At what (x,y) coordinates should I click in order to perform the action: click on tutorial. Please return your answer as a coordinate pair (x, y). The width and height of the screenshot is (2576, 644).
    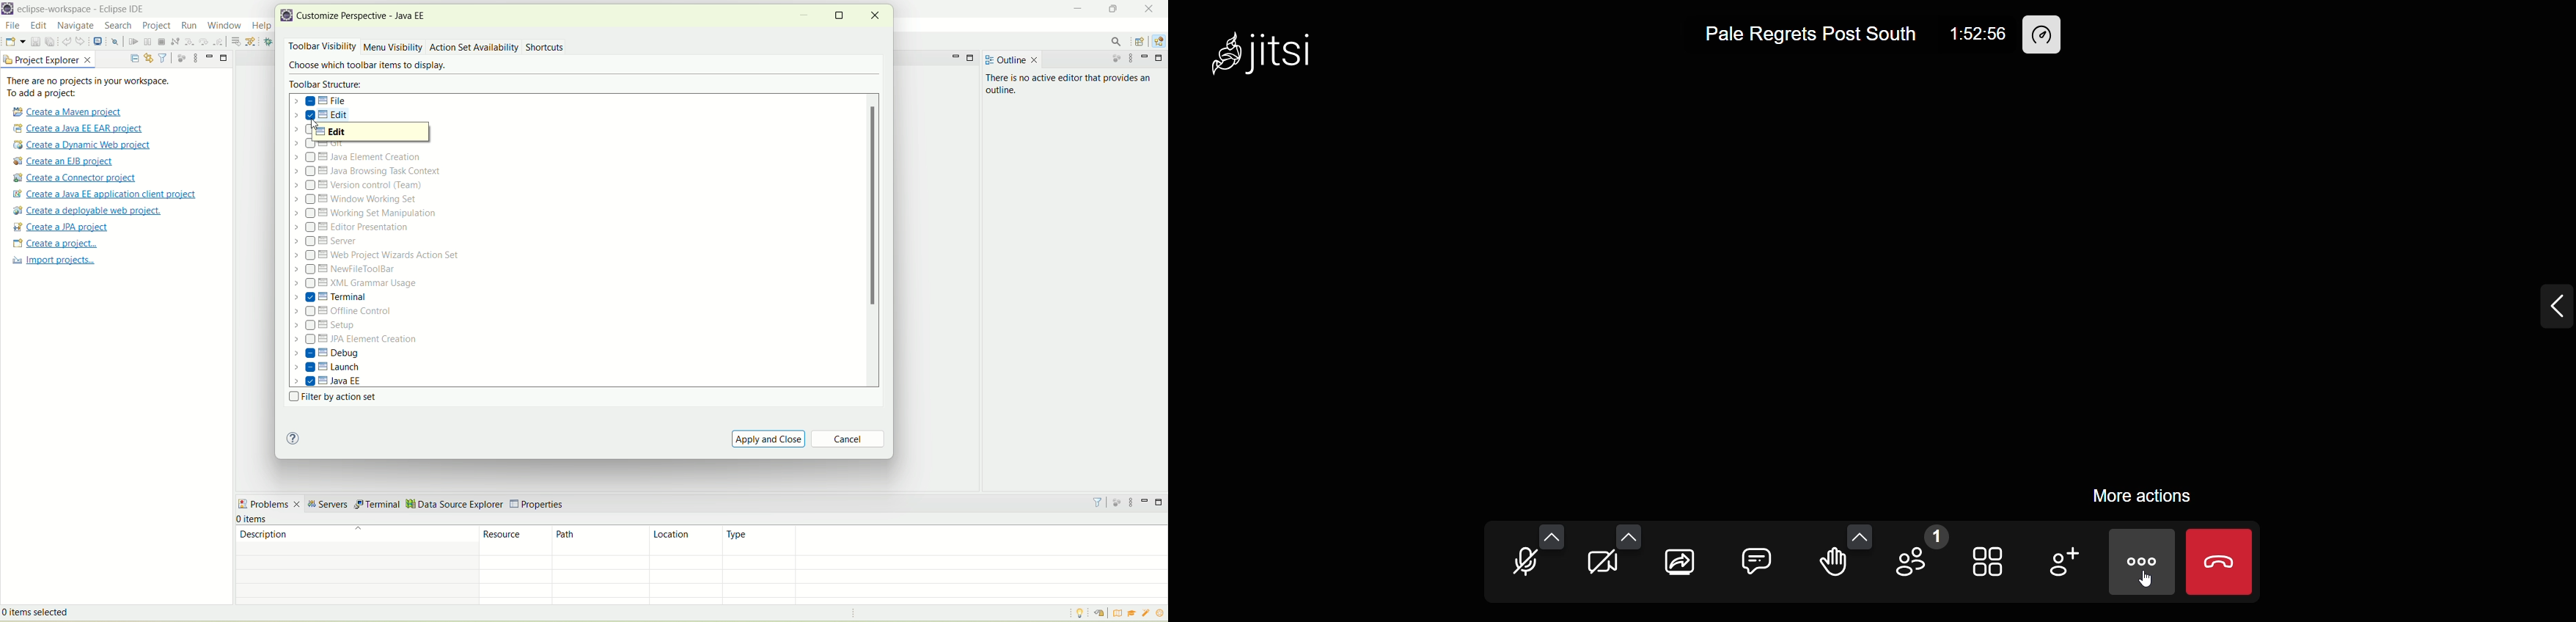
    Looking at the image, I should click on (1132, 613).